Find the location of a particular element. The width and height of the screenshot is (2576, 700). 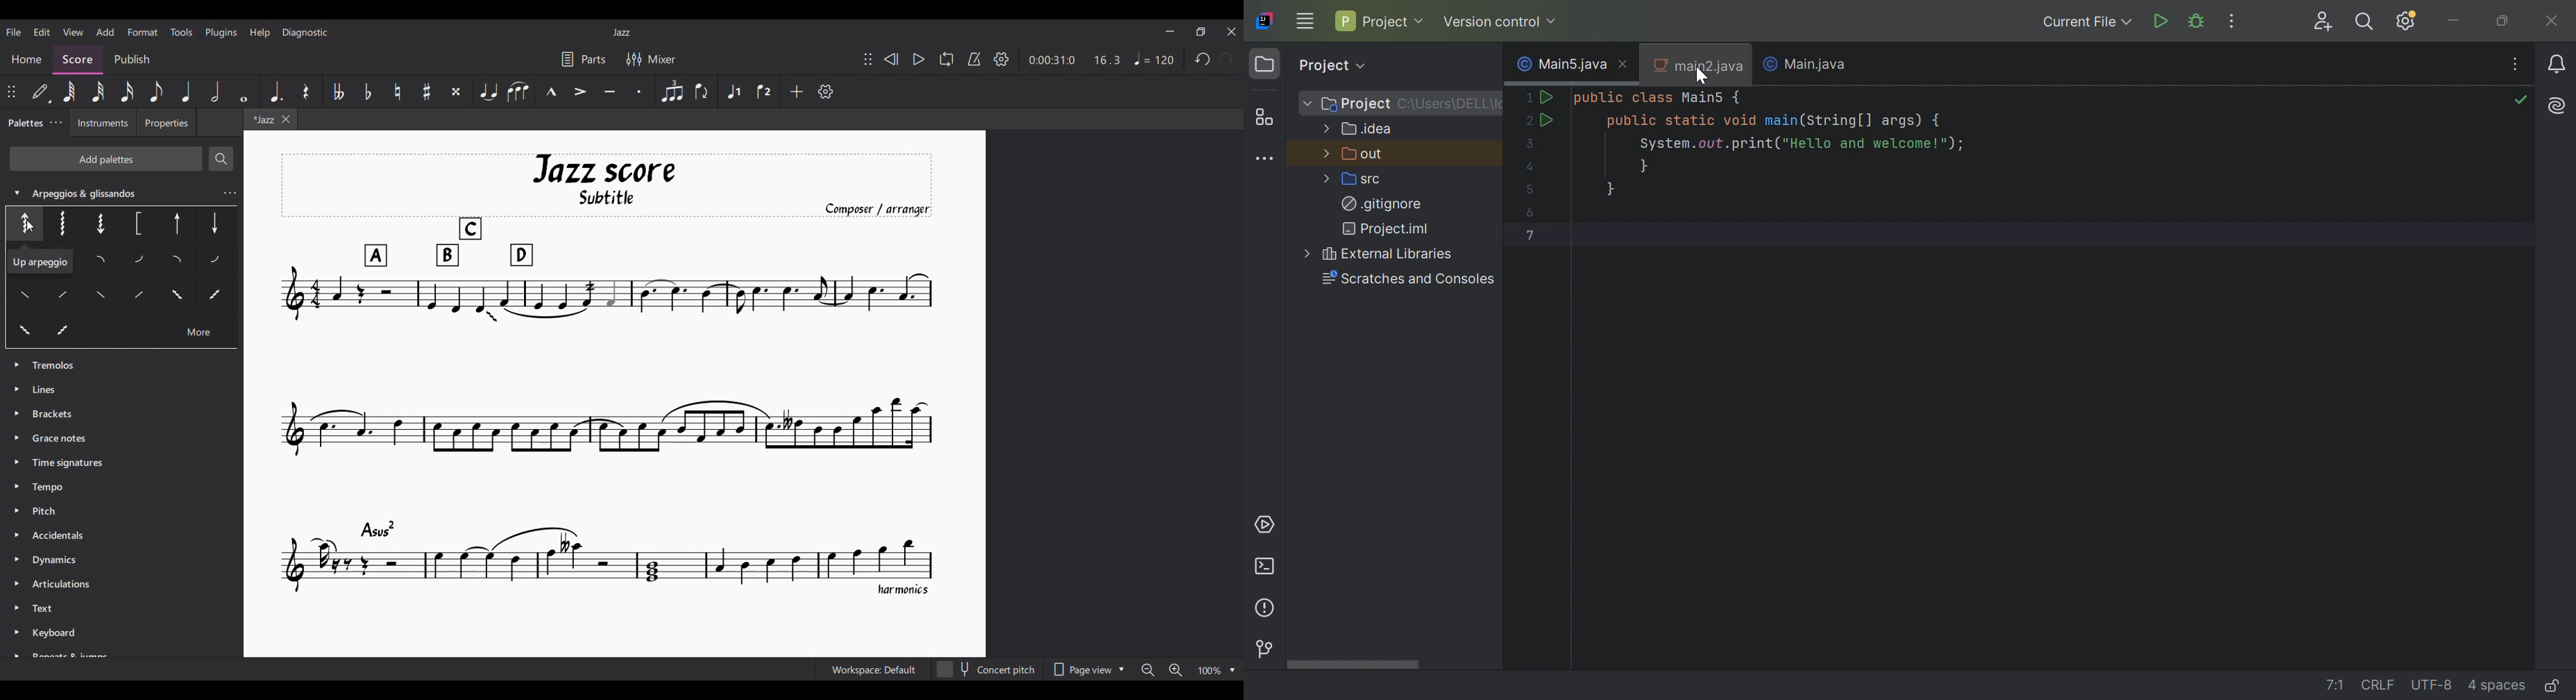

32nd note is located at coordinates (98, 92).